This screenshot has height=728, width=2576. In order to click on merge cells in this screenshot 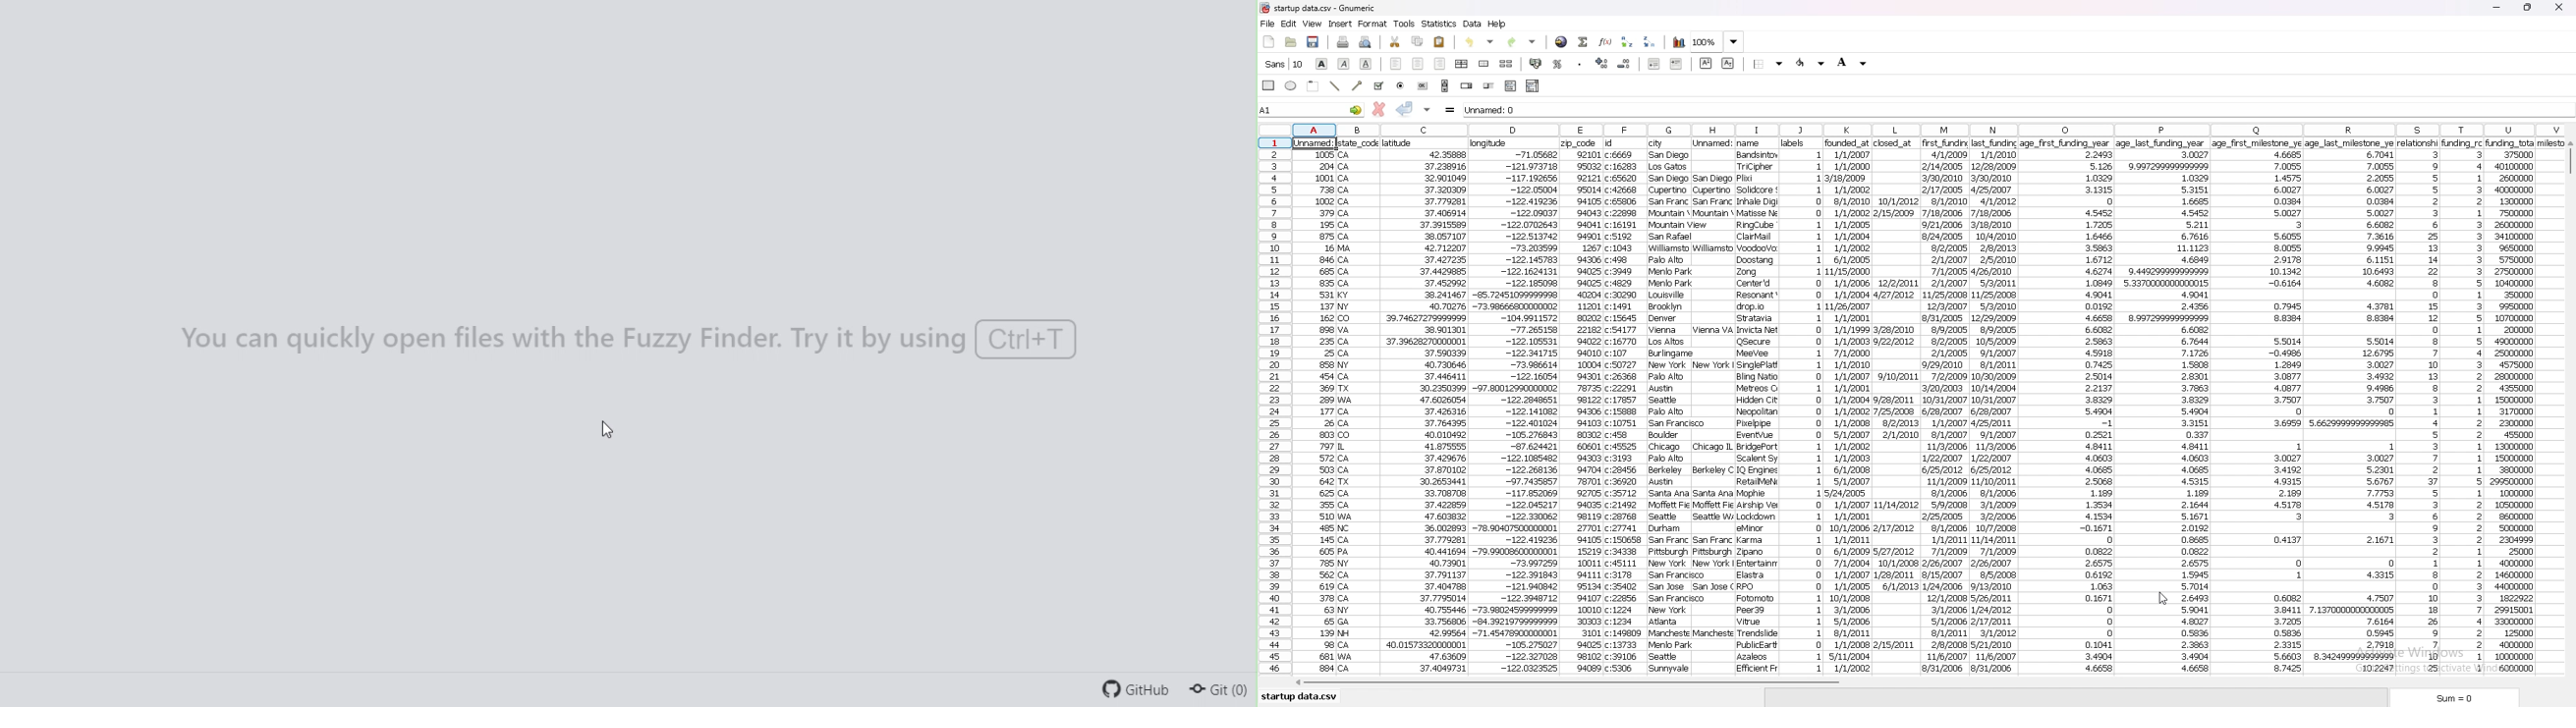, I will do `click(1485, 63)`.